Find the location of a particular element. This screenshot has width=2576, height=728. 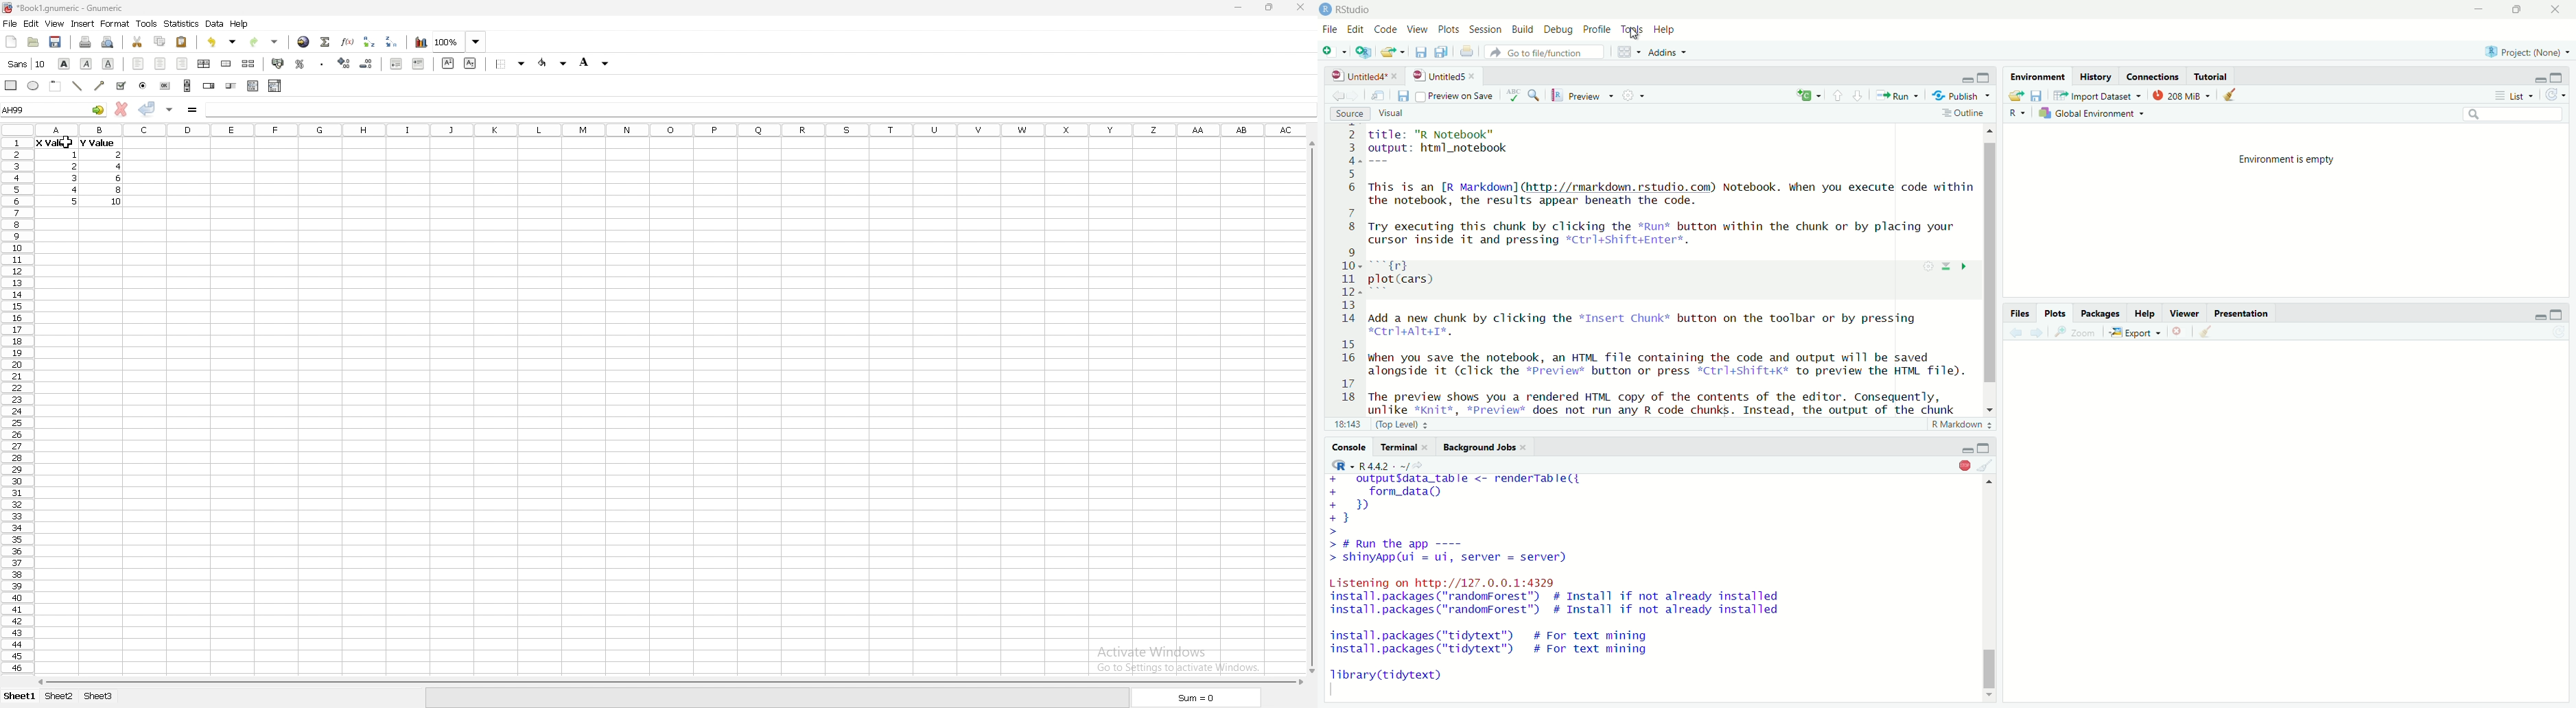

Global Environment  is located at coordinates (2093, 113).